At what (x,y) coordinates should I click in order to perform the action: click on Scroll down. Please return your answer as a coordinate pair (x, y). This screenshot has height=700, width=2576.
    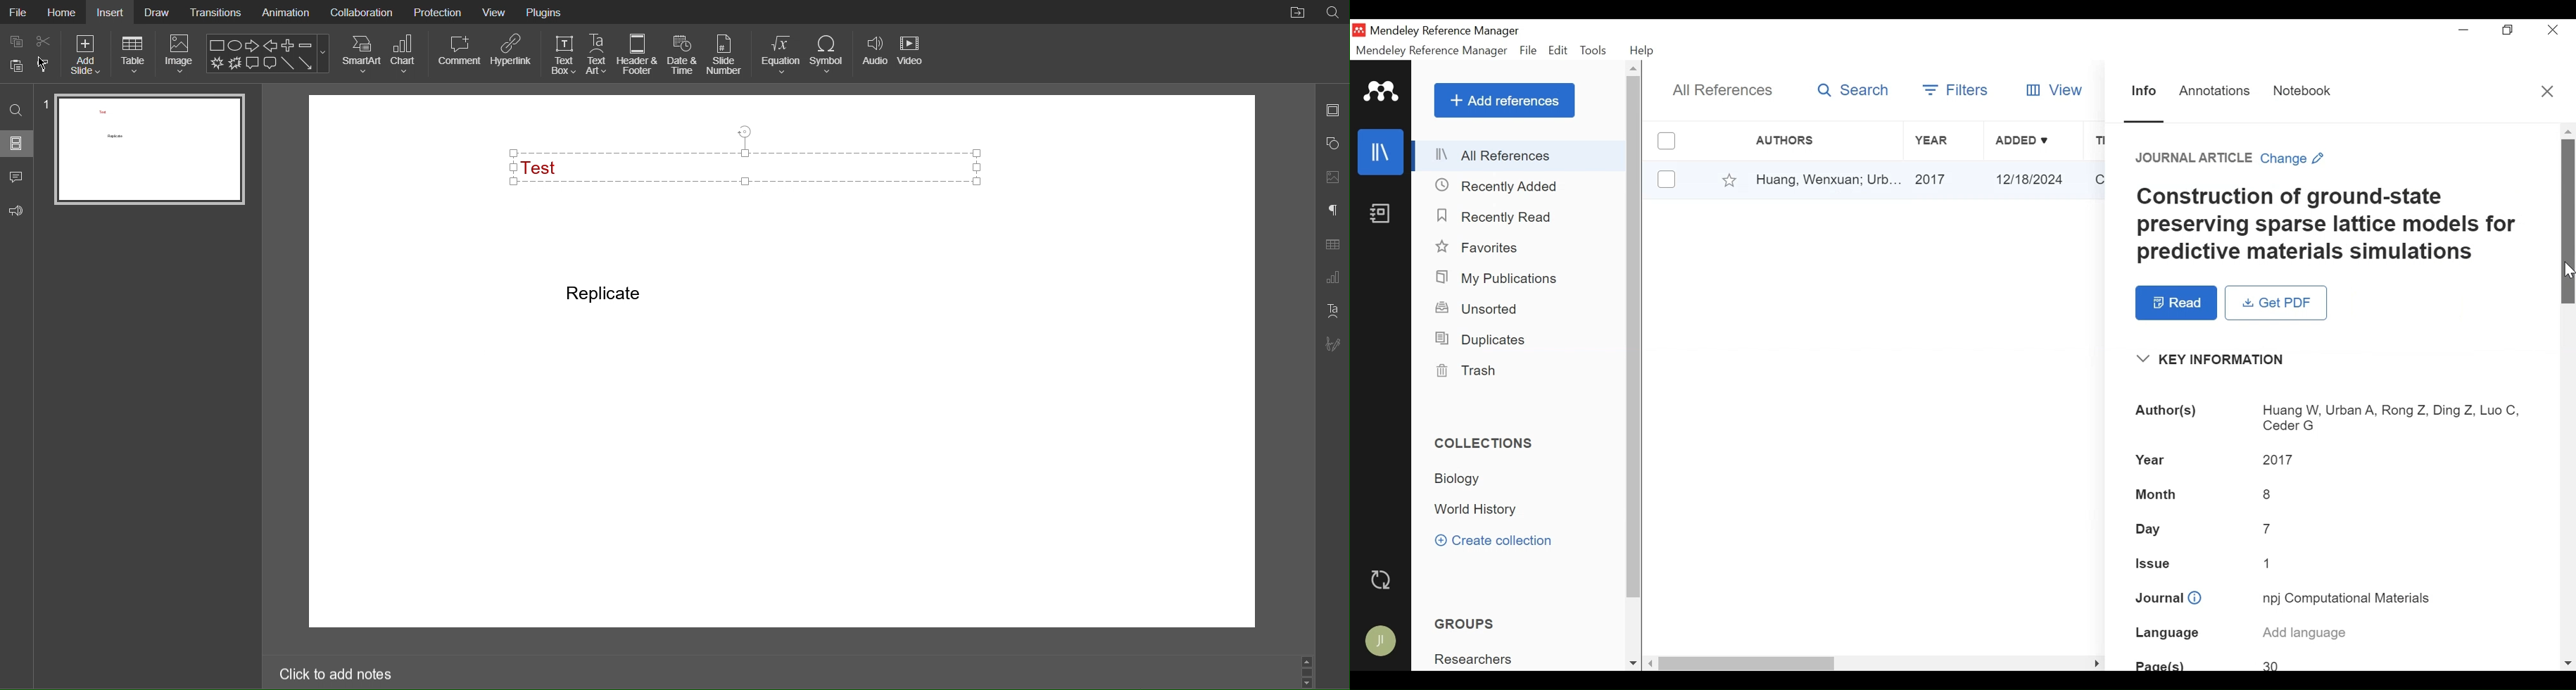
    Looking at the image, I should click on (2567, 663).